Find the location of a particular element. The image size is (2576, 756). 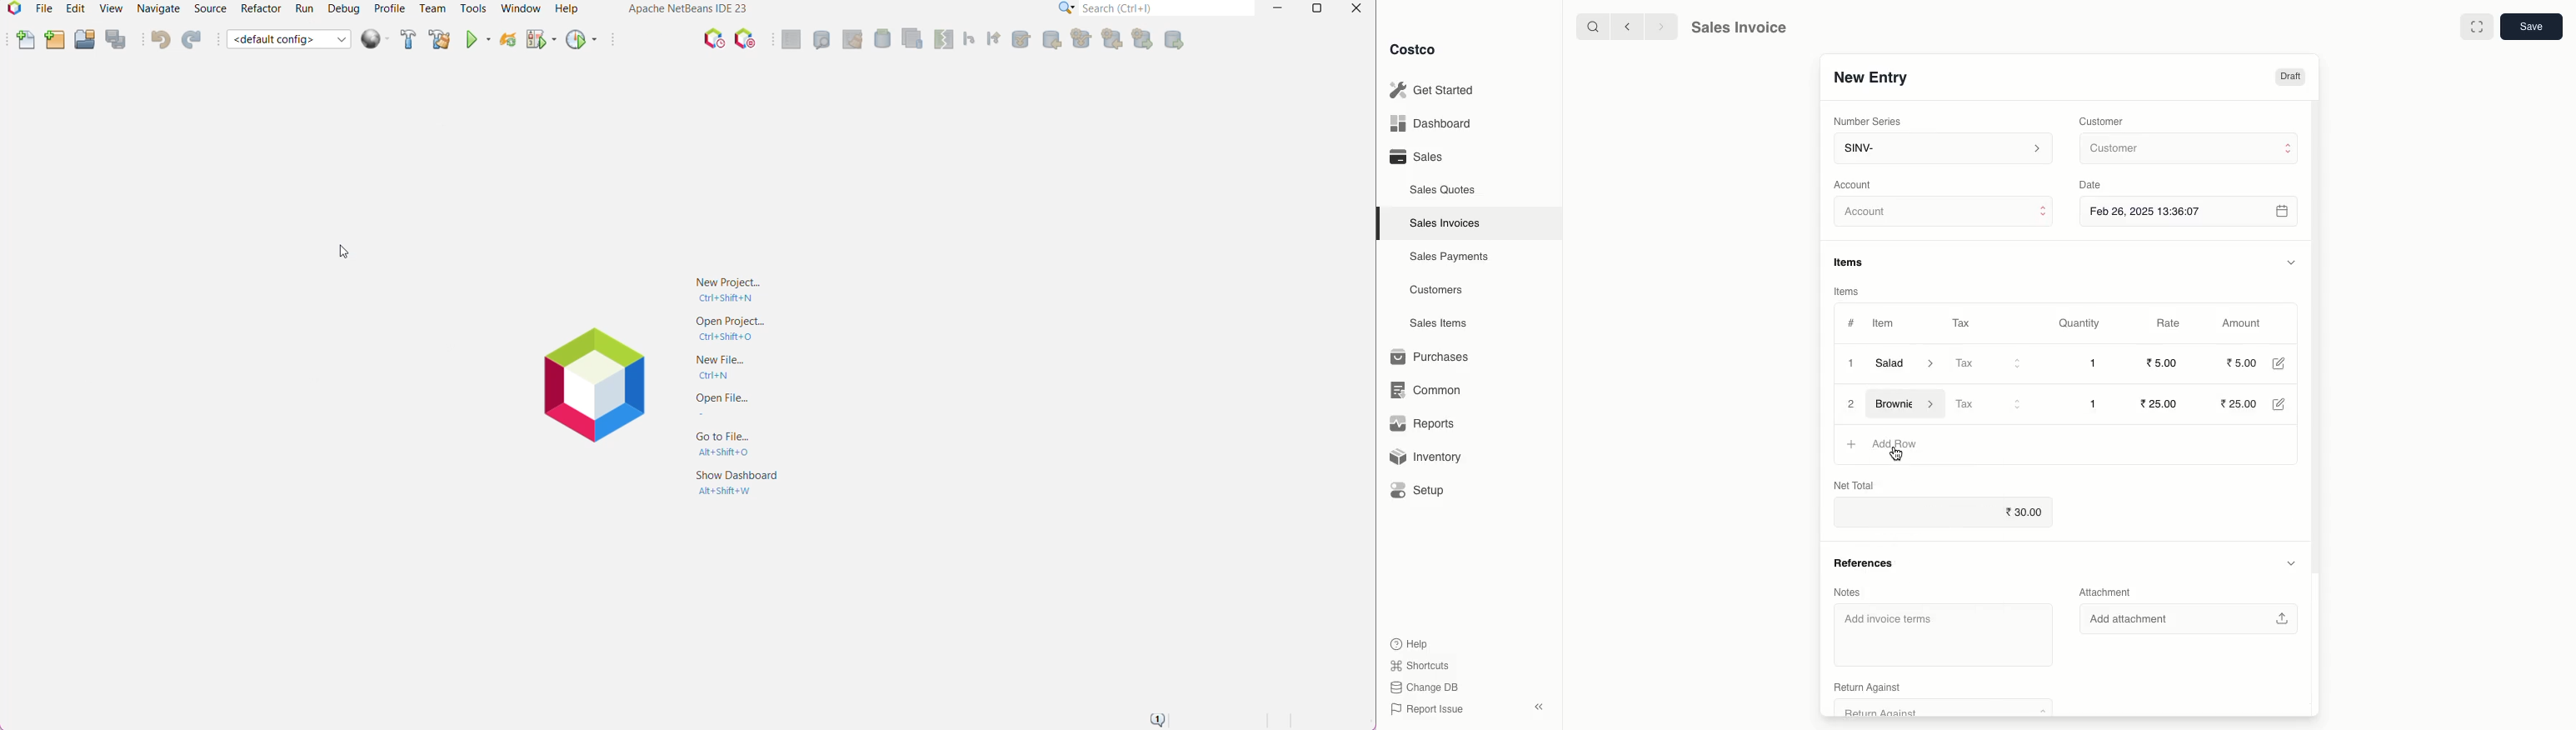

Setup is located at coordinates (1424, 490).